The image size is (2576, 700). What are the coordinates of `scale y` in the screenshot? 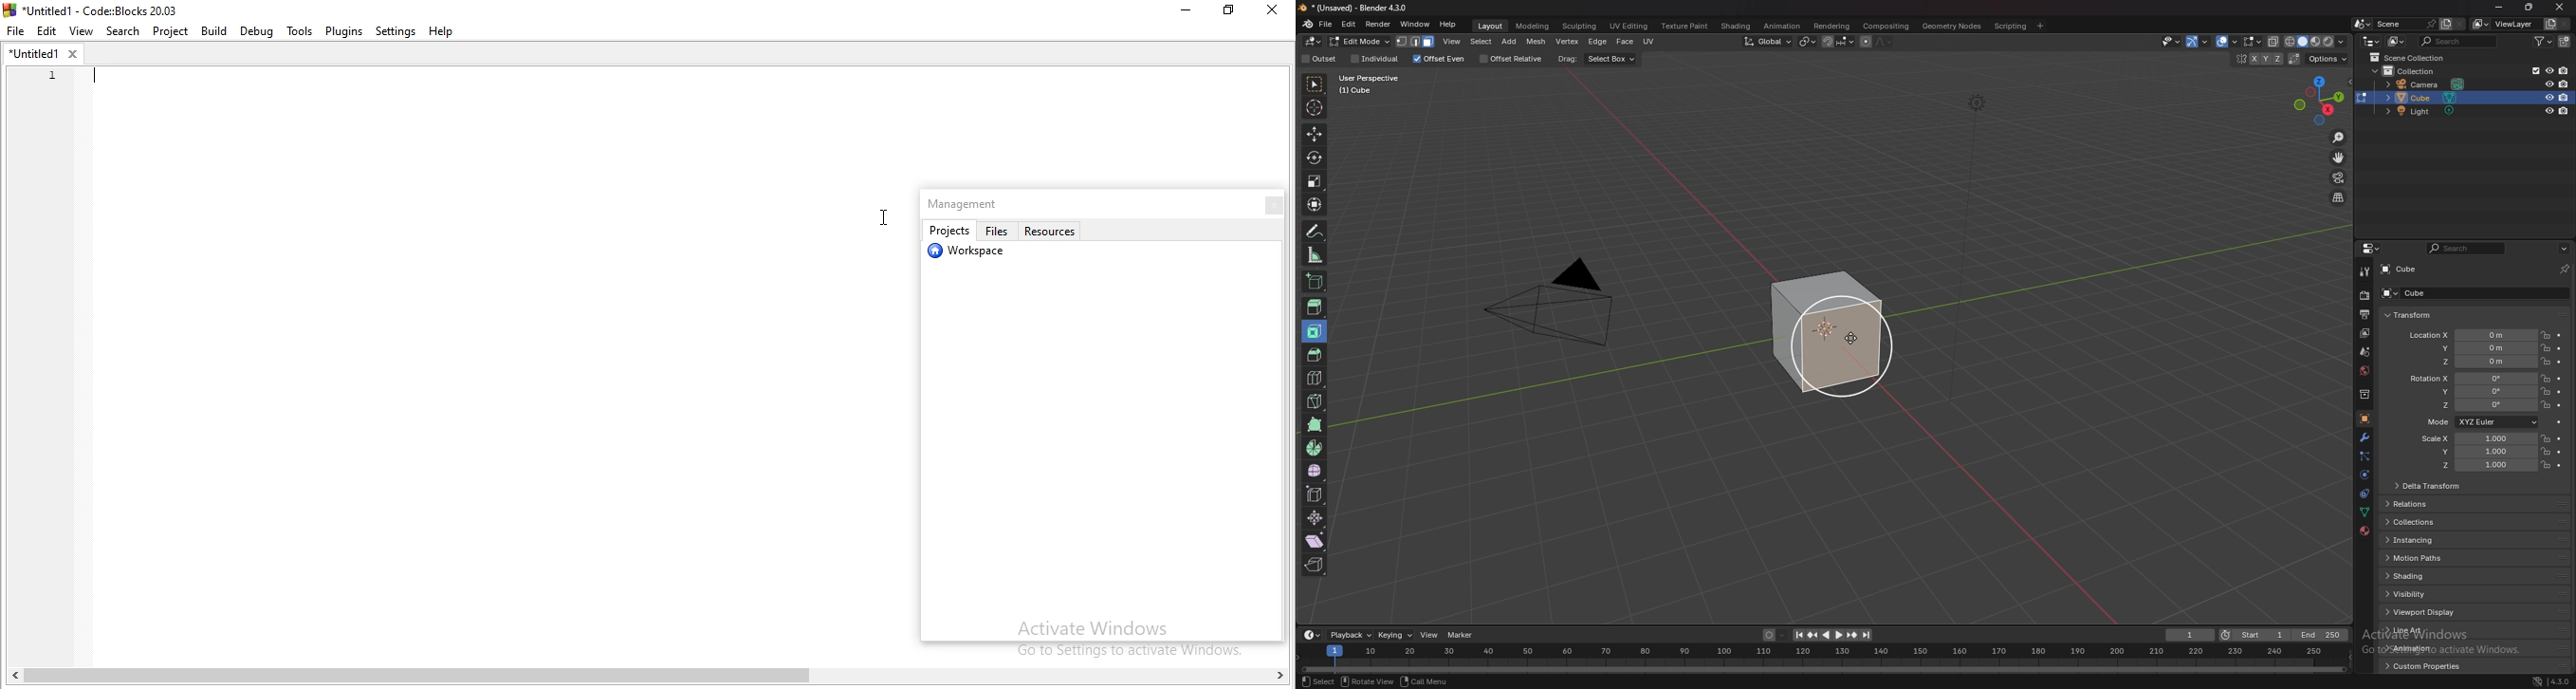 It's located at (2476, 452).